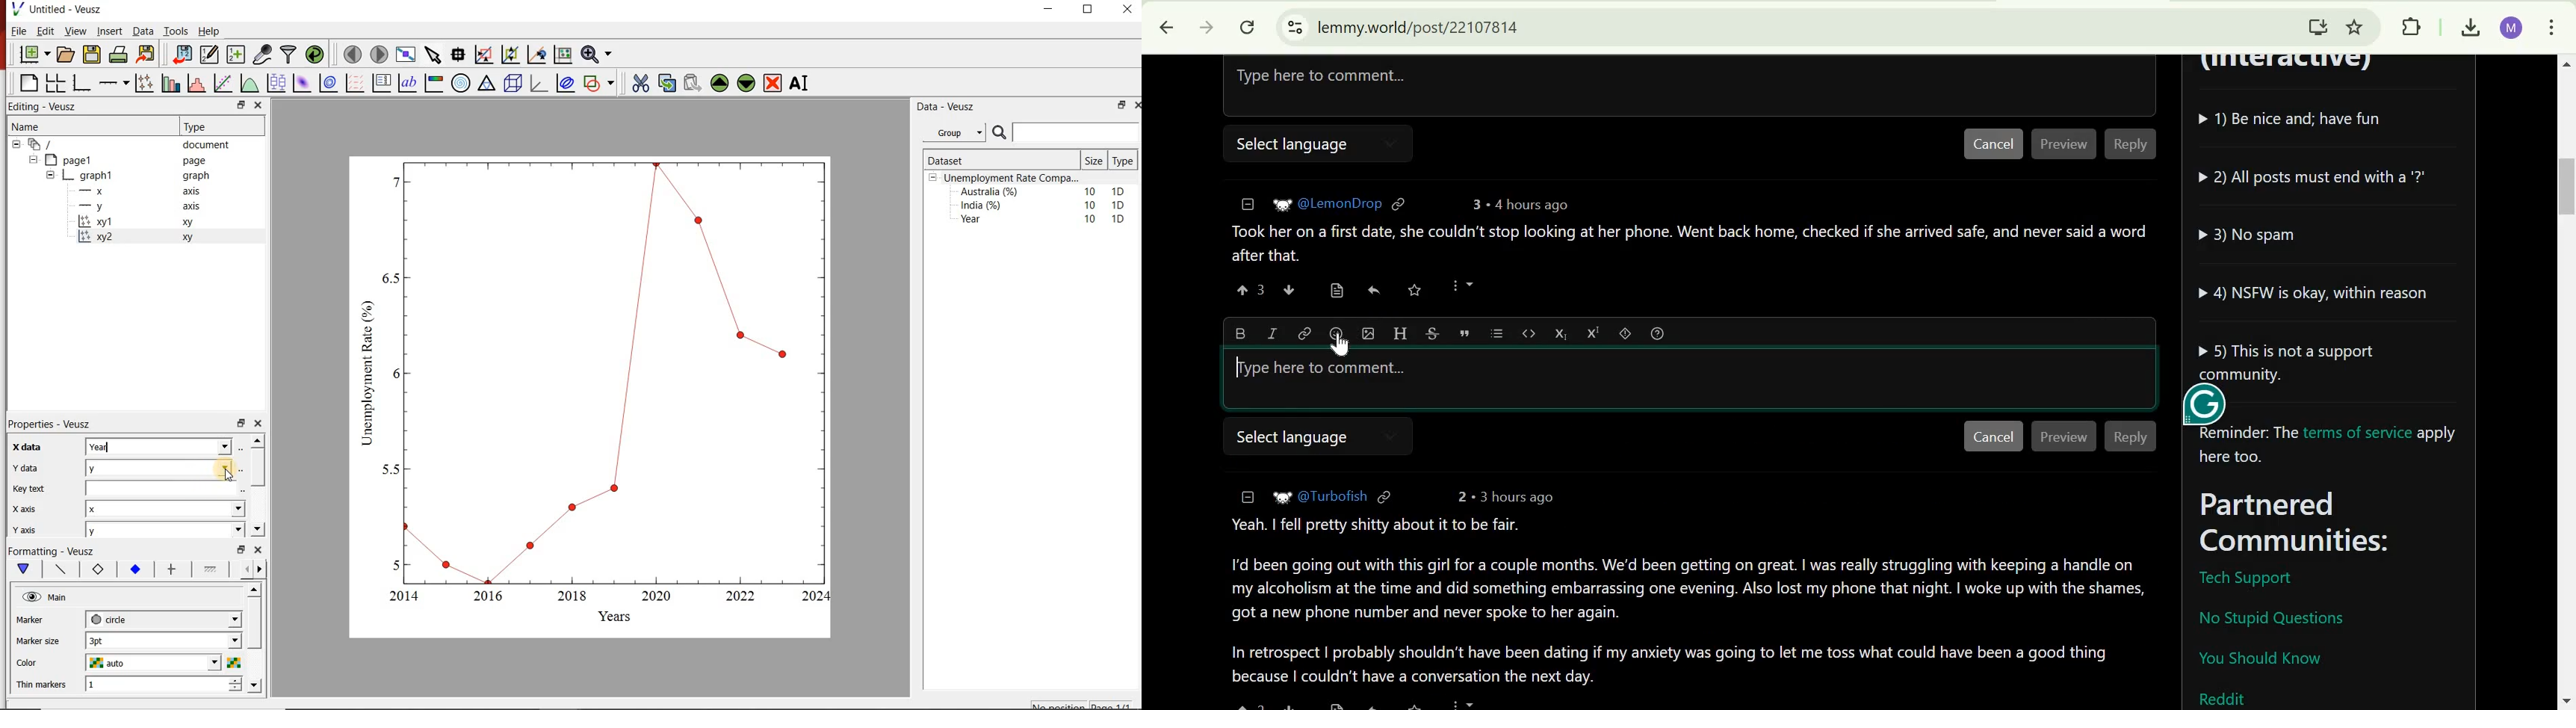  What do you see at coordinates (1337, 334) in the screenshot?
I see `Emoji` at bounding box center [1337, 334].